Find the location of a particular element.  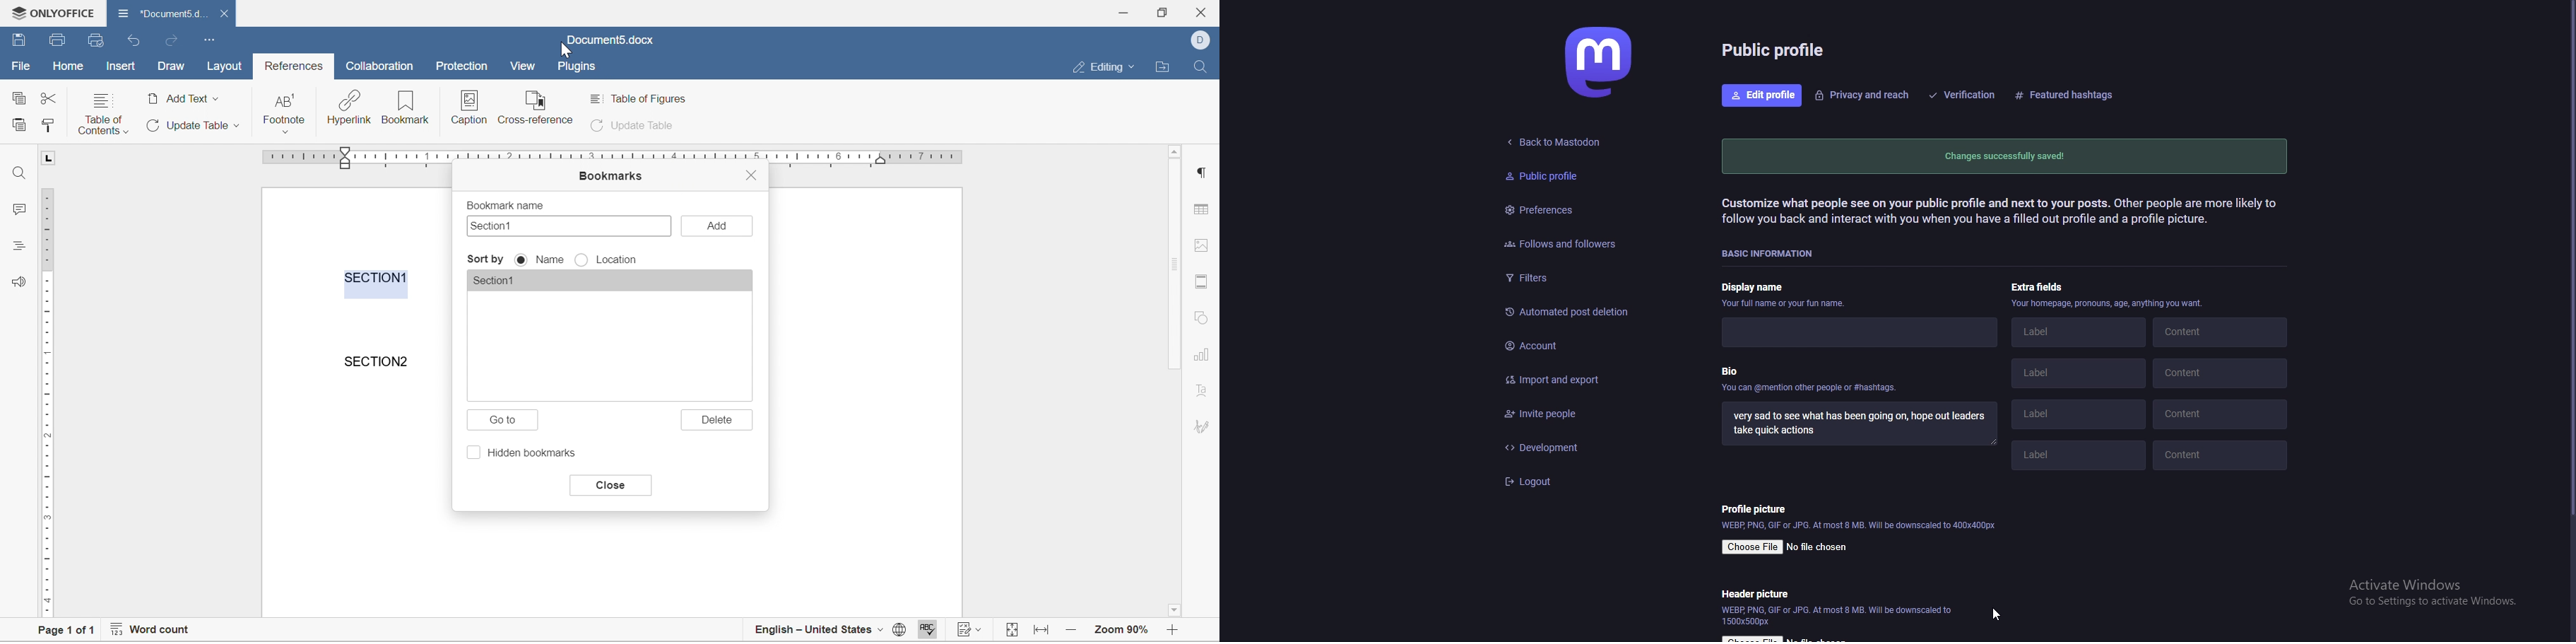

your full name or fun name is located at coordinates (1770, 305).